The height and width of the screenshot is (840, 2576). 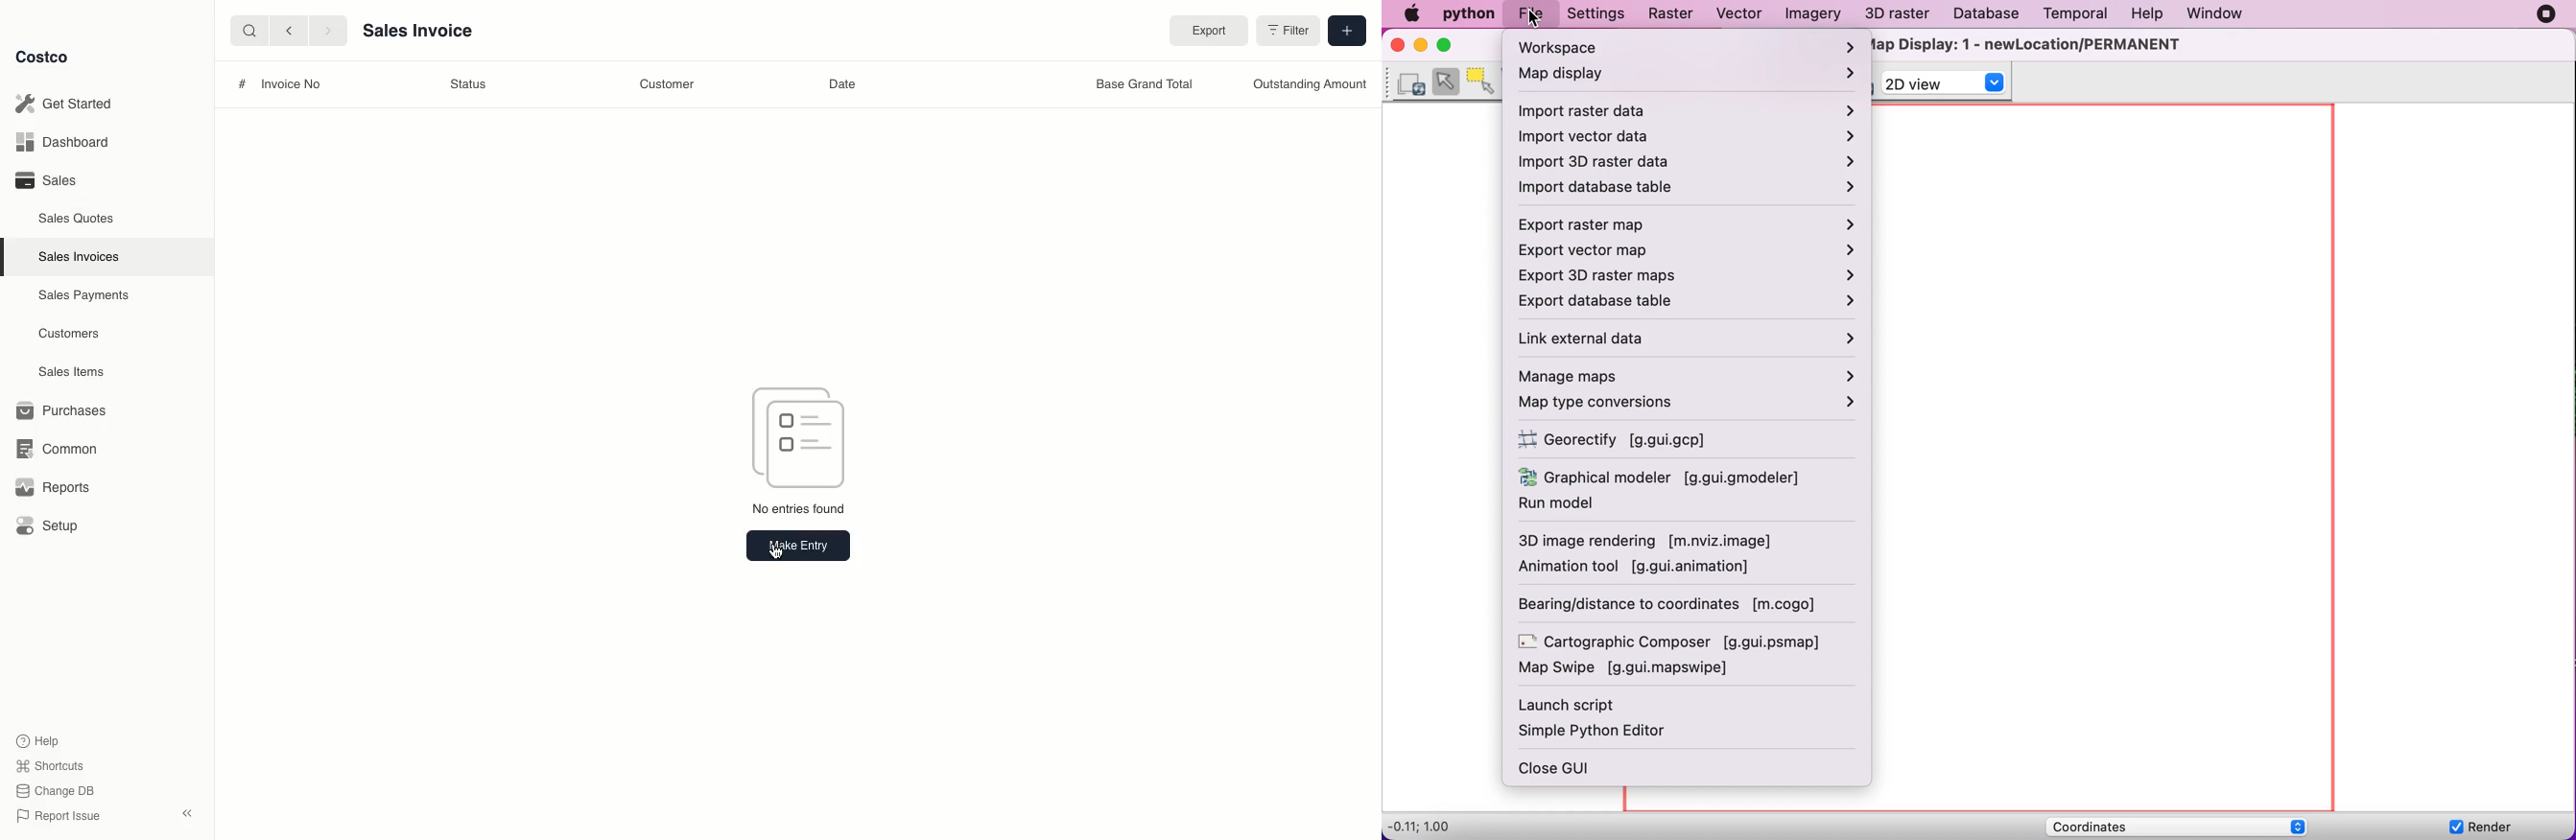 I want to click on Filter, so click(x=1288, y=30).